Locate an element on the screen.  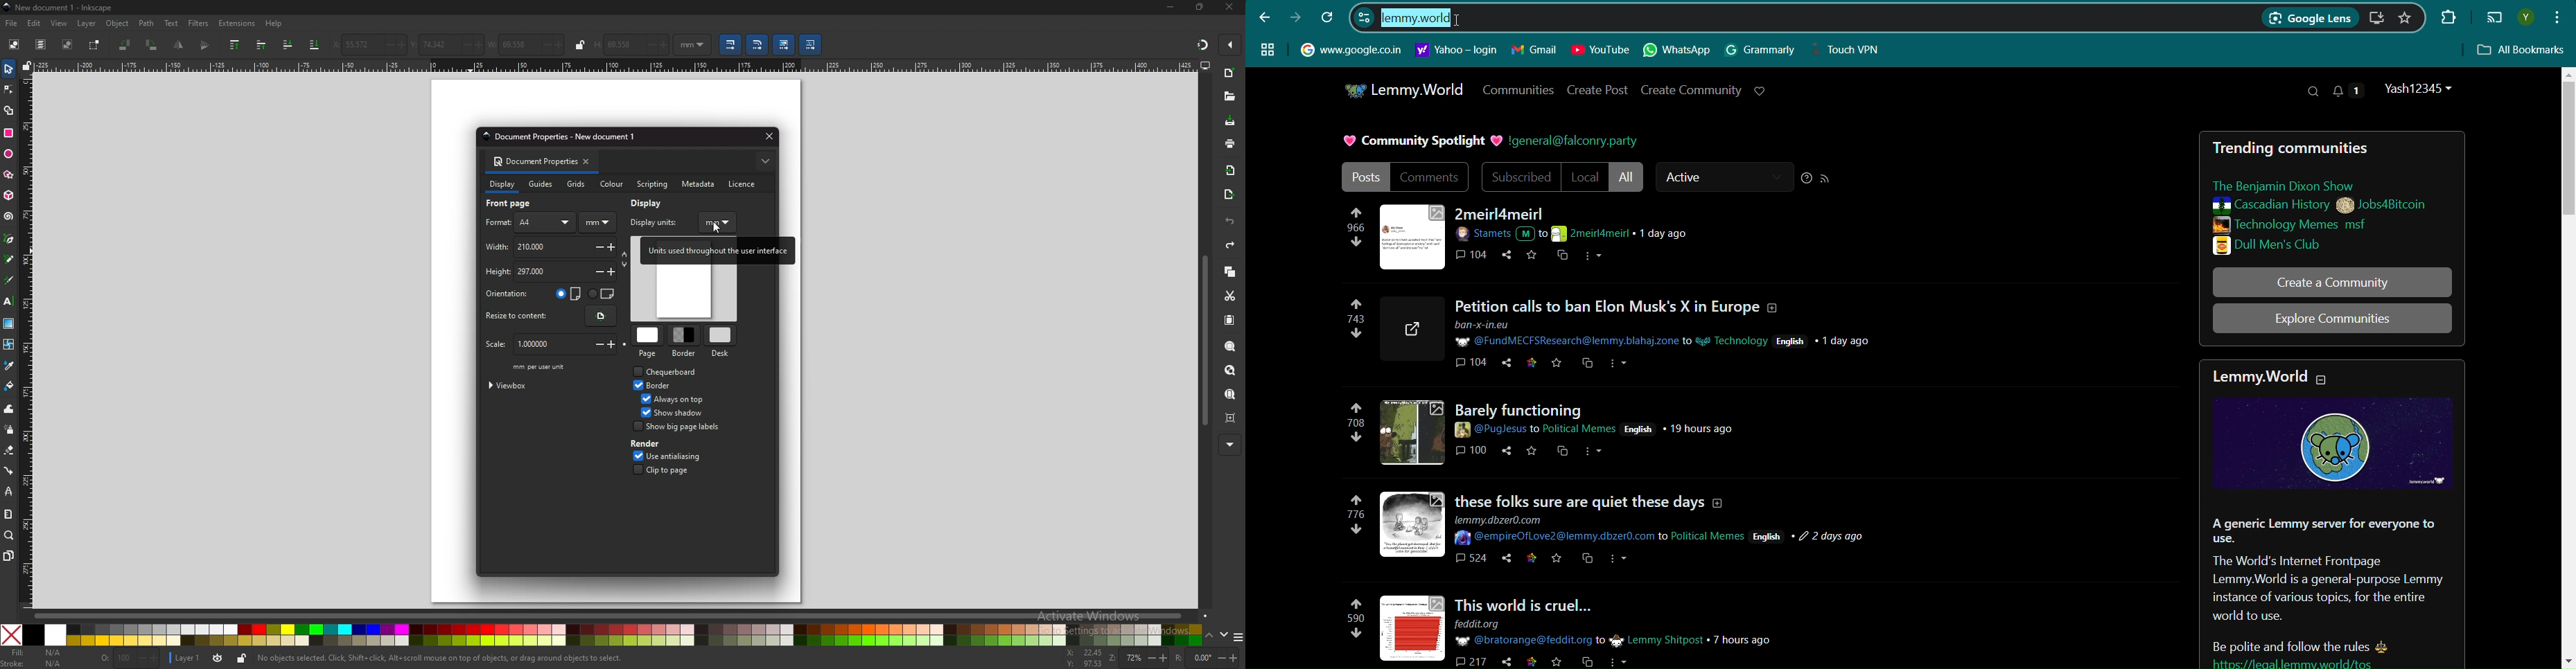
- is located at coordinates (459, 45).